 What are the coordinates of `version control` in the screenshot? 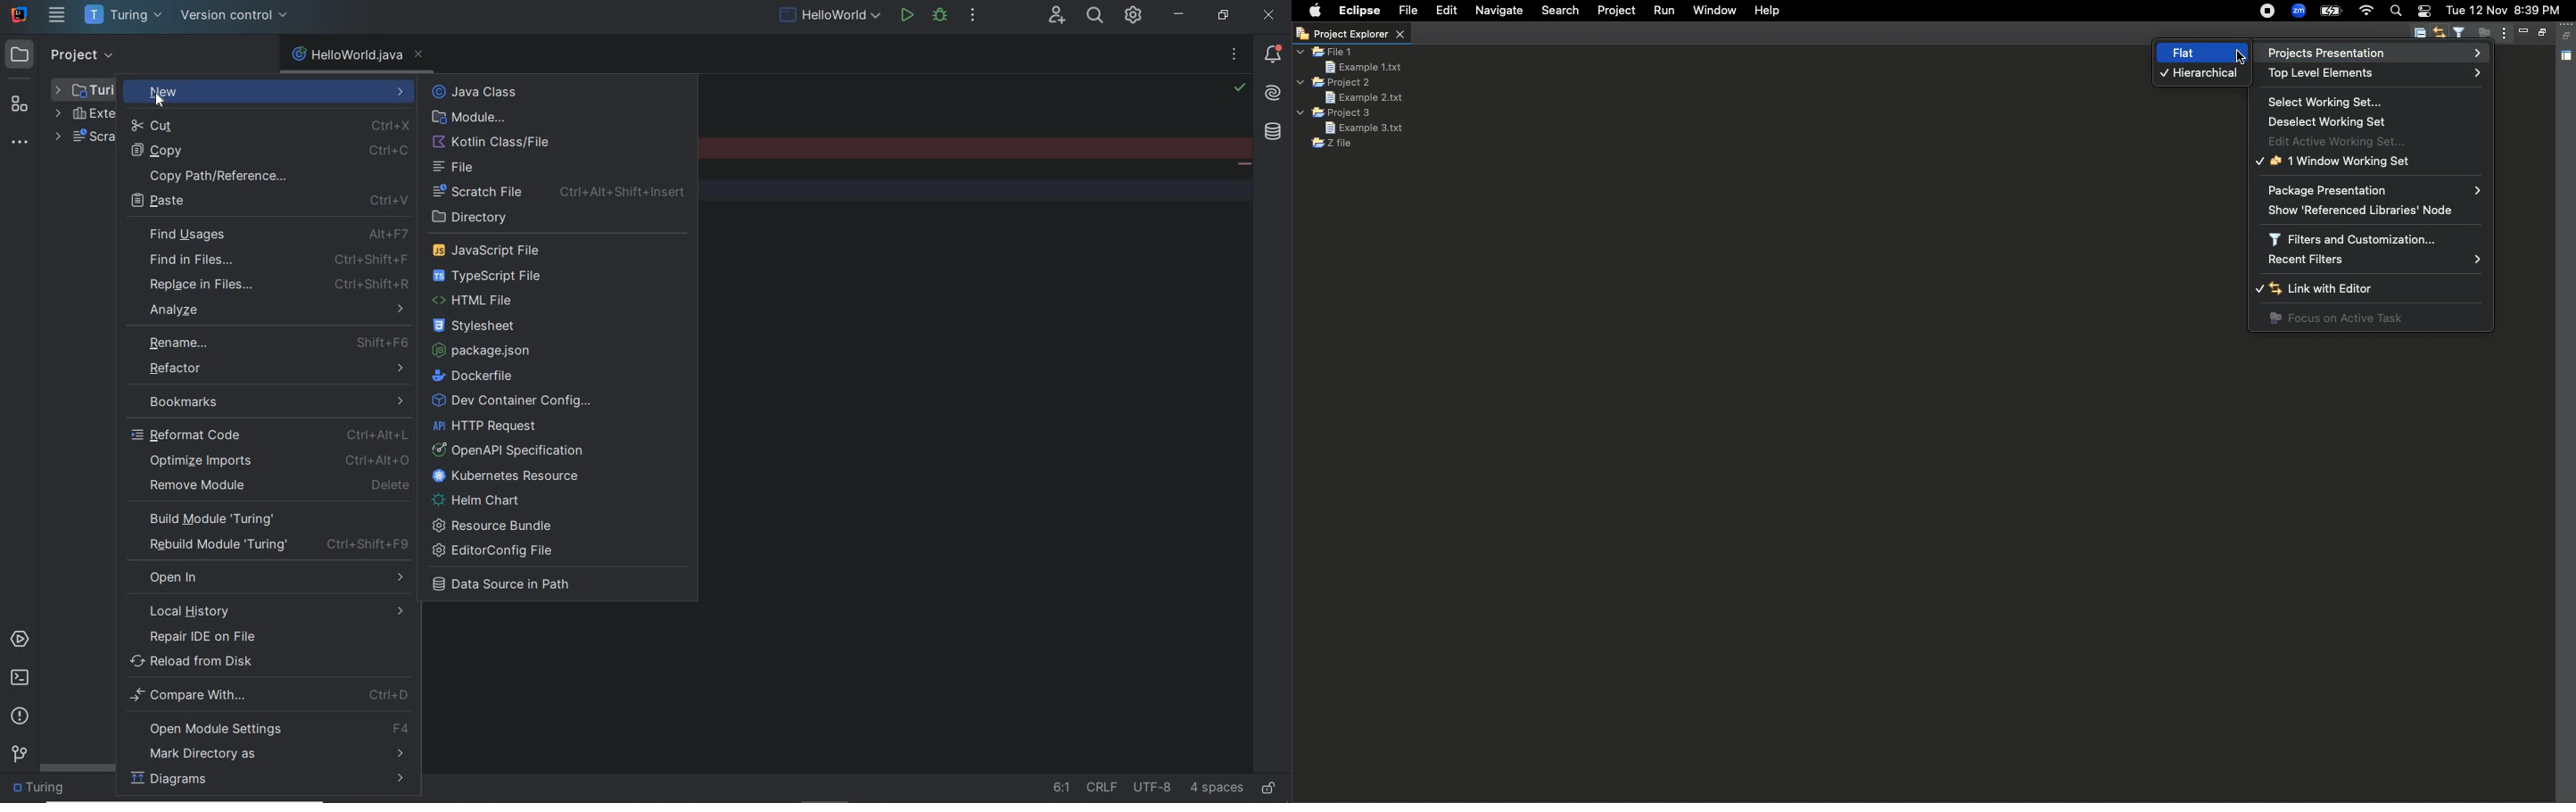 It's located at (236, 17).